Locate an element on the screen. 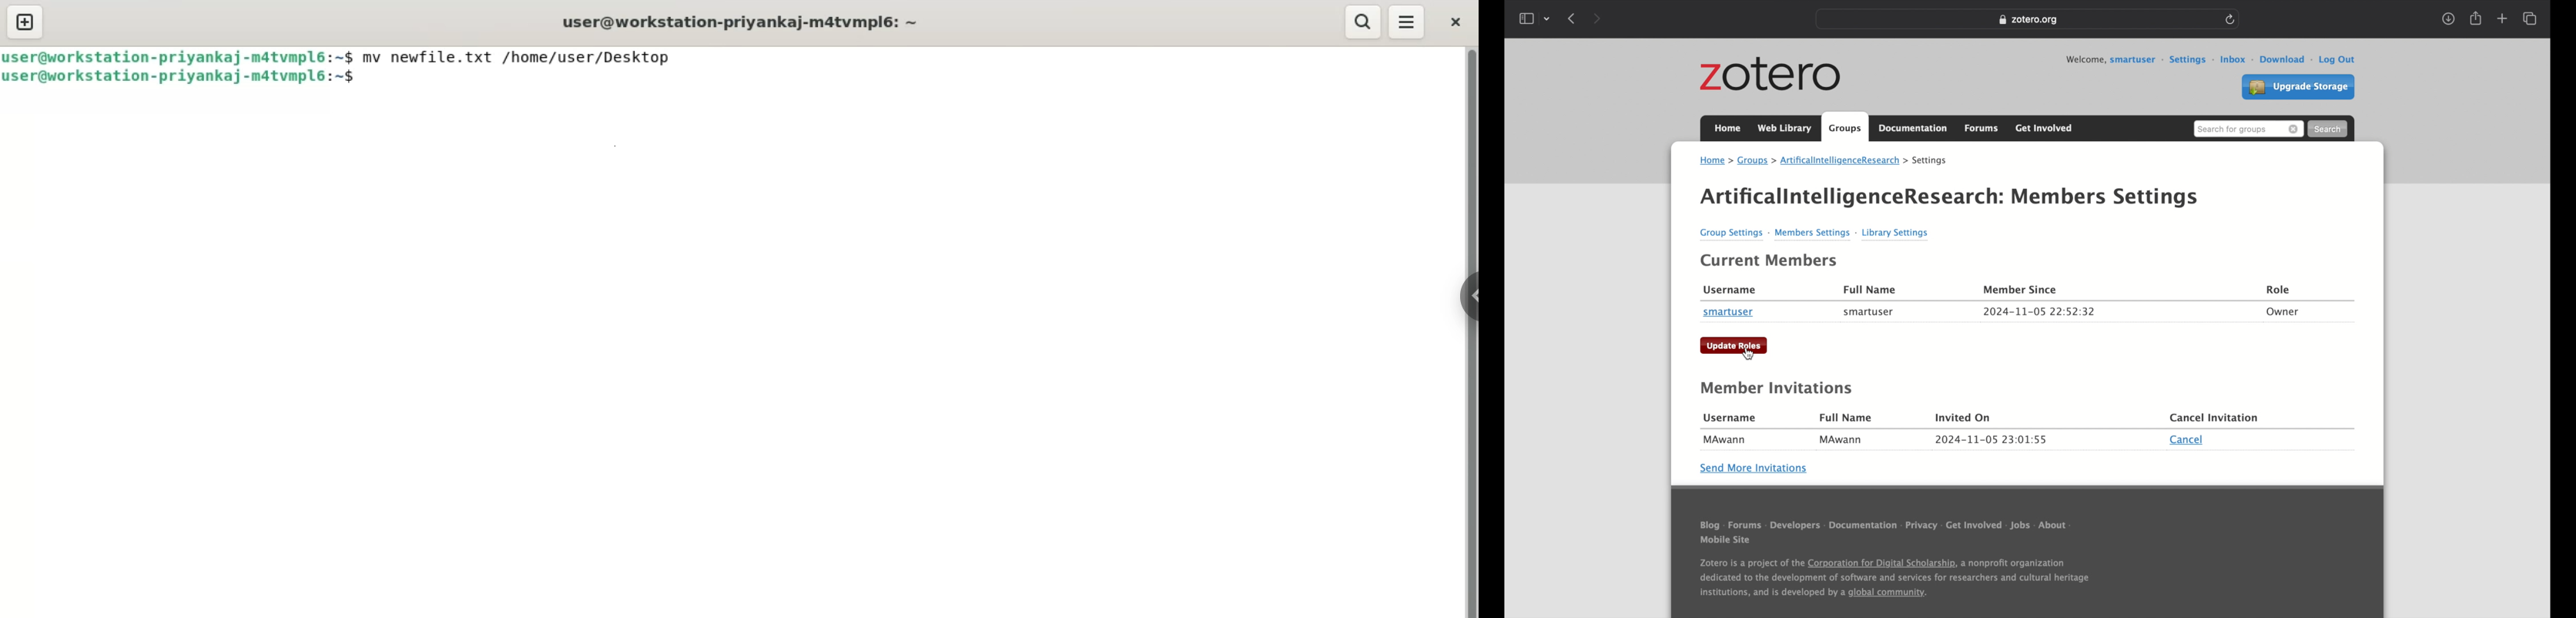 This screenshot has width=2576, height=644. zotero is located at coordinates (1770, 75).